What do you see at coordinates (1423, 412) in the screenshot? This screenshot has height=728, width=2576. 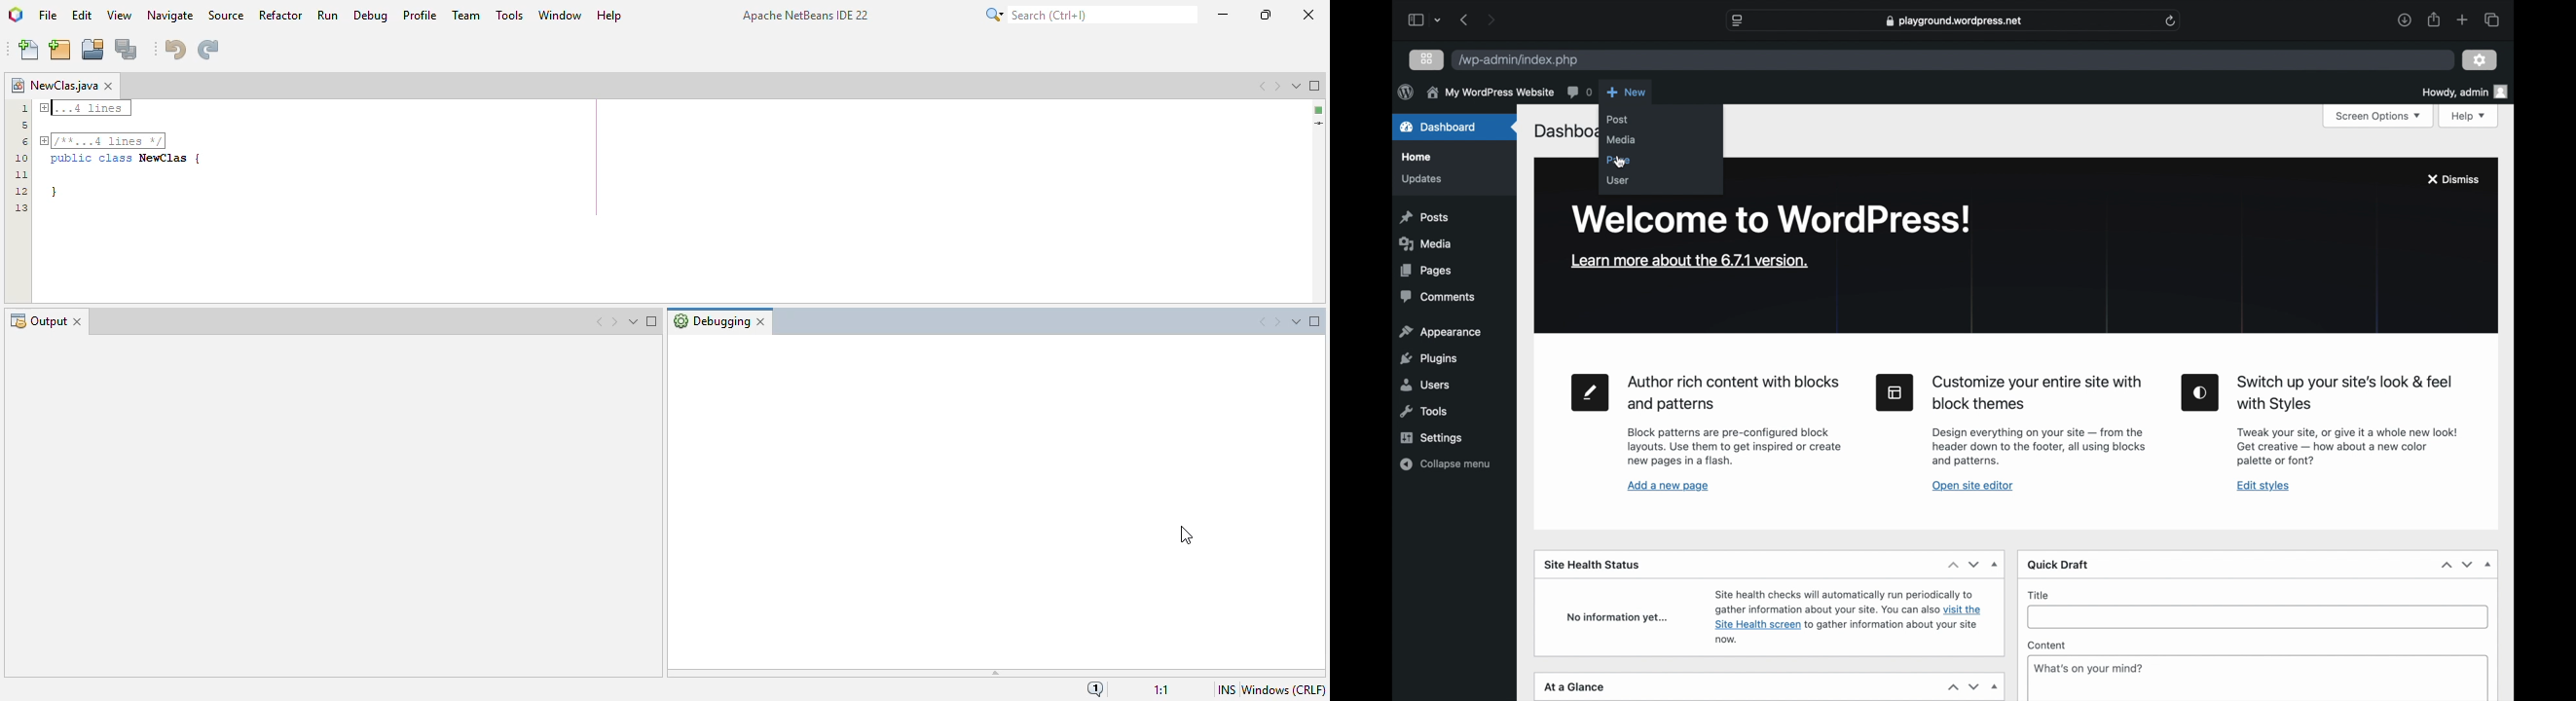 I see `tools` at bounding box center [1423, 412].